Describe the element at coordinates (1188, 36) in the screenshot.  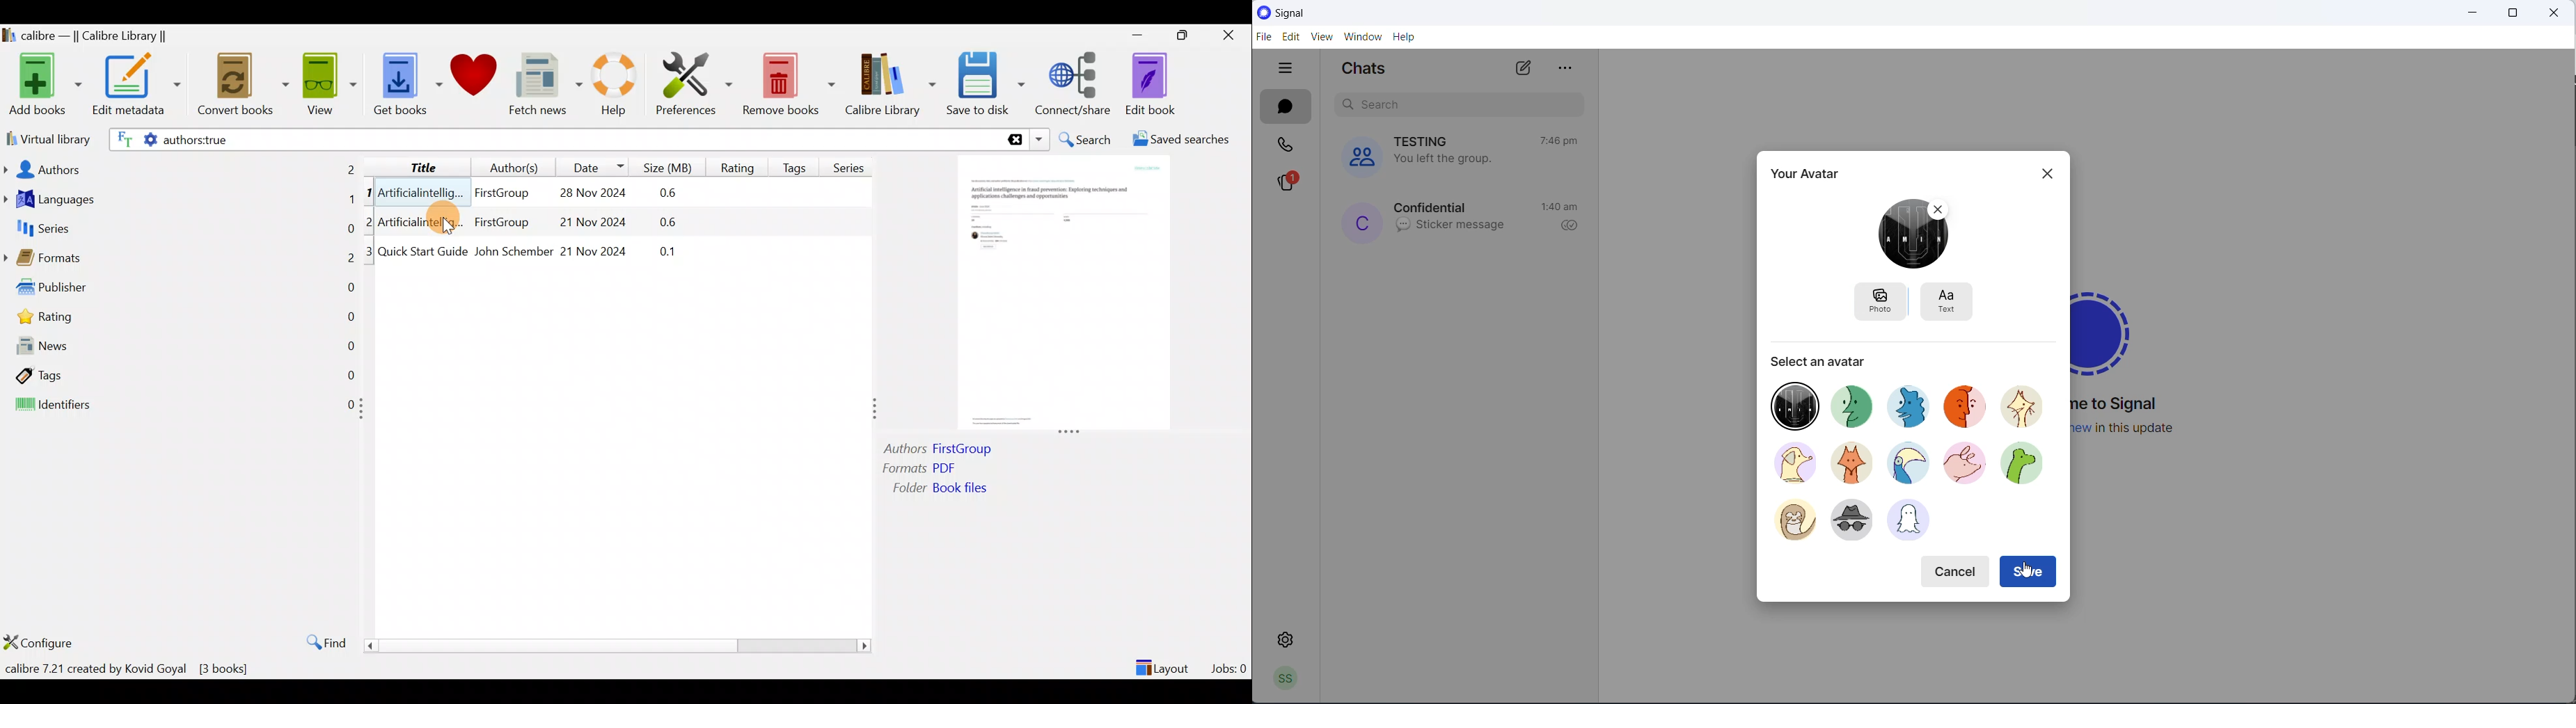
I see `Maximize` at that location.